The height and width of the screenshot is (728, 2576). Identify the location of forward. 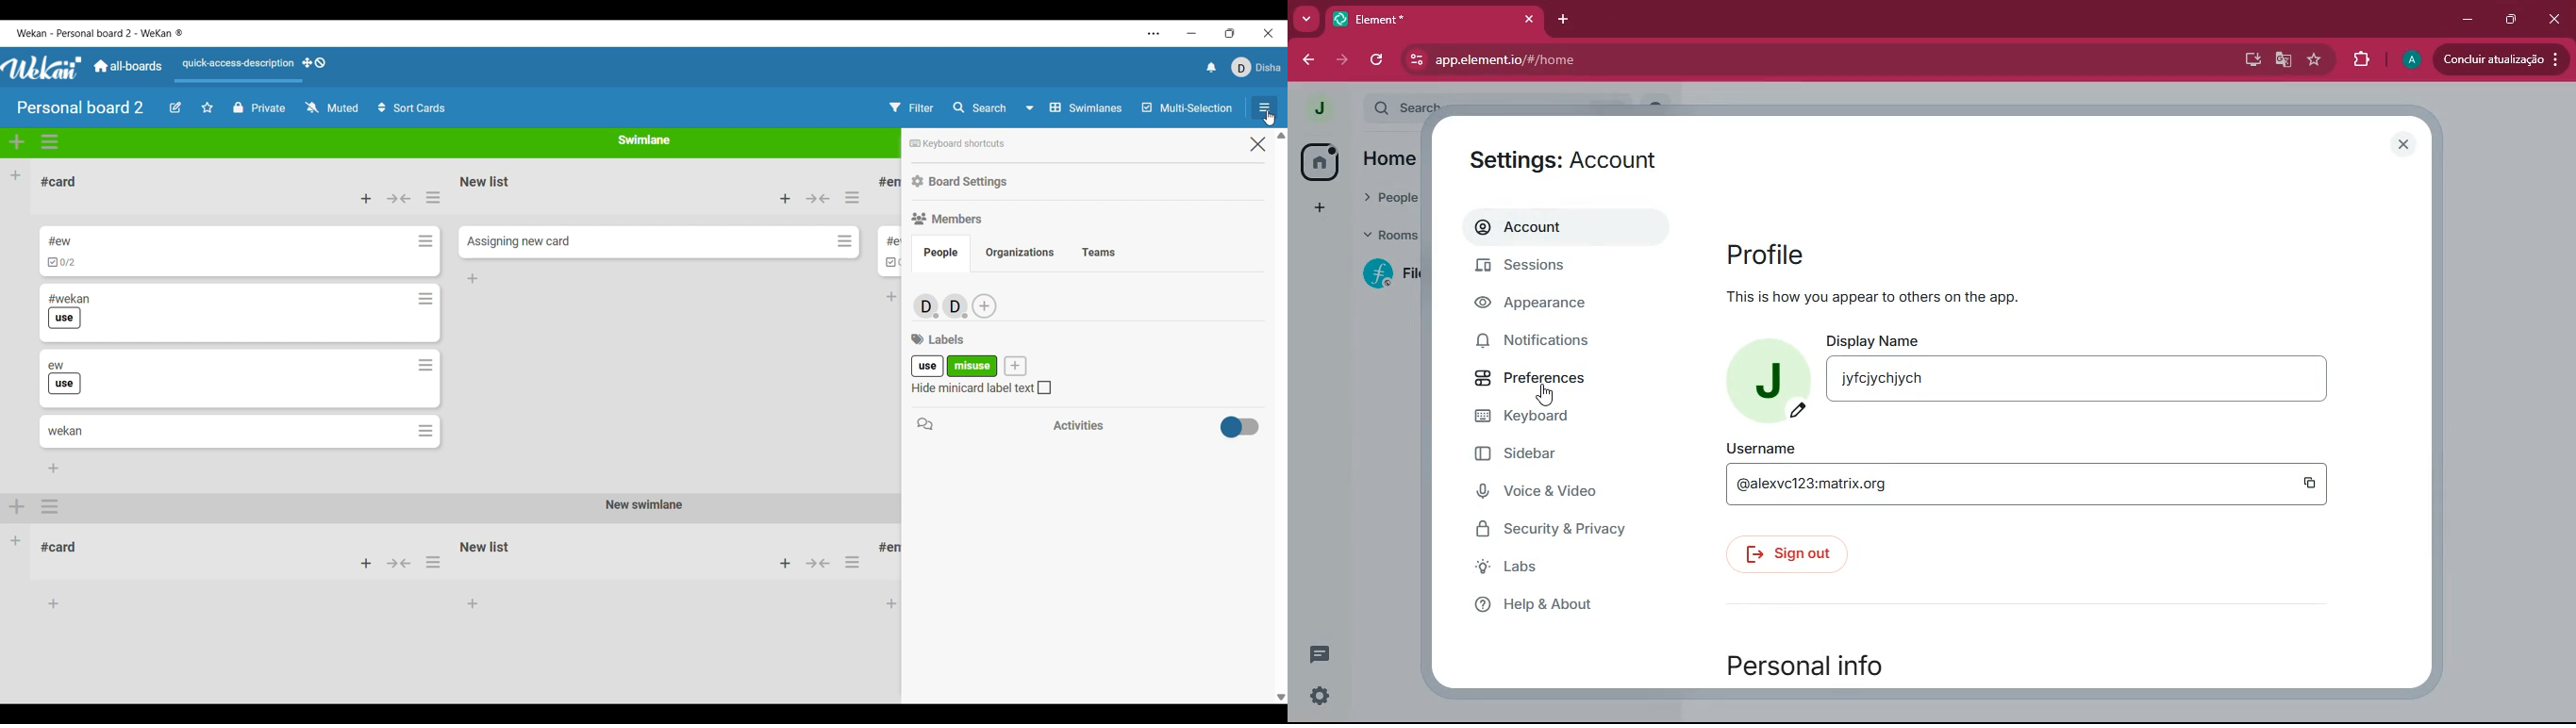
(1346, 59).